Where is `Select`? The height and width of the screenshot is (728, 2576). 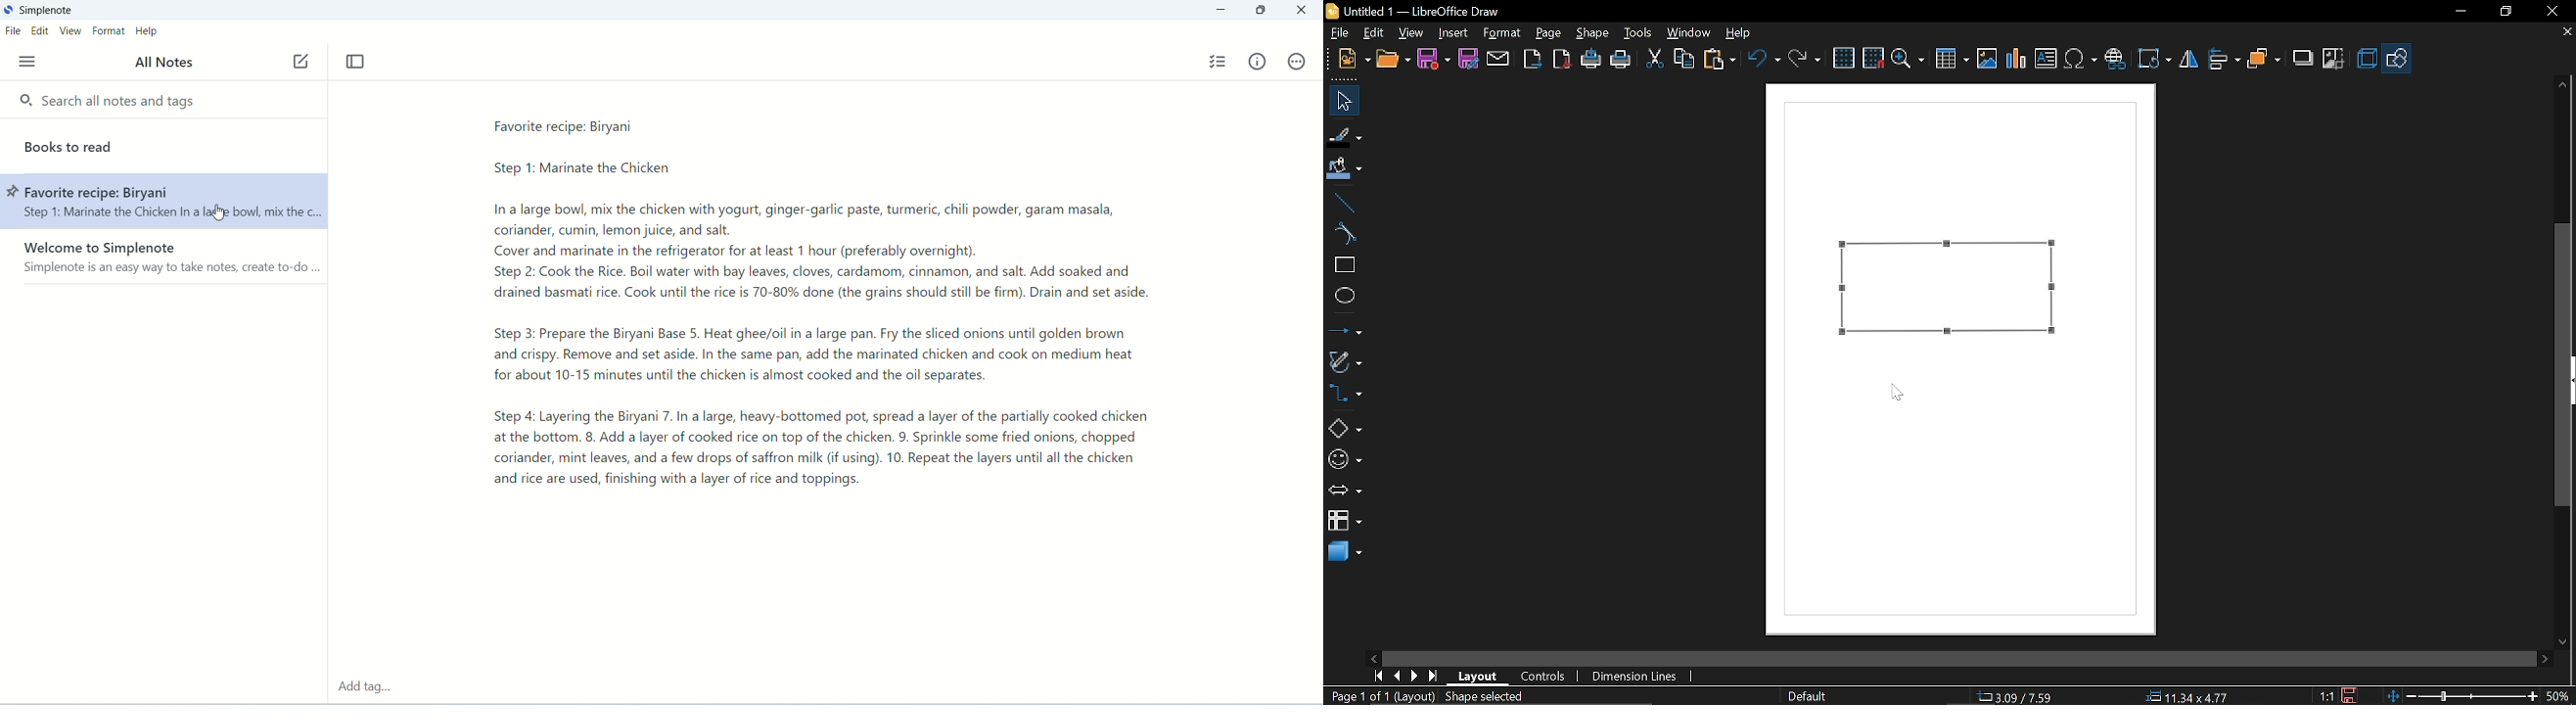
Select is located at coordinates (1341, 100).